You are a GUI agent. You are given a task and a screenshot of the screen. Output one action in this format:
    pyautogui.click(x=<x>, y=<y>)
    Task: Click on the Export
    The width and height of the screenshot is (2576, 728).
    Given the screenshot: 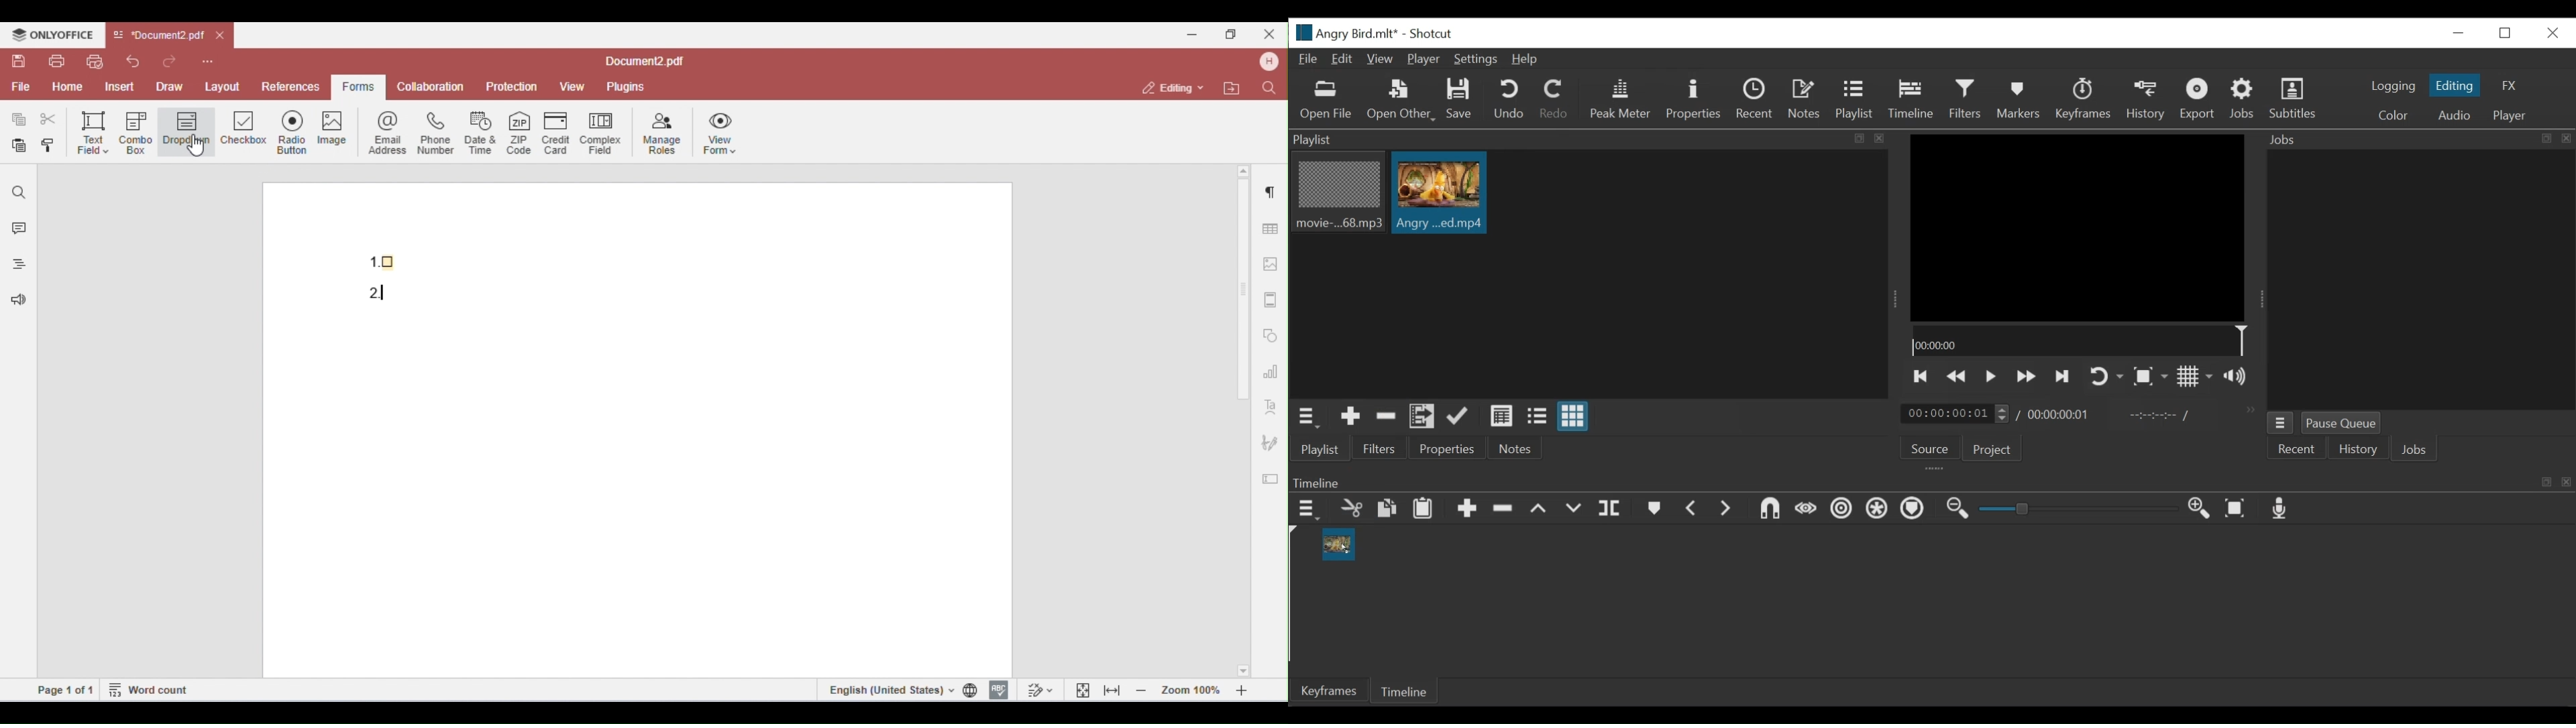 What is the action you would take?
    pyautogui.click(x=2197, y=100)
    